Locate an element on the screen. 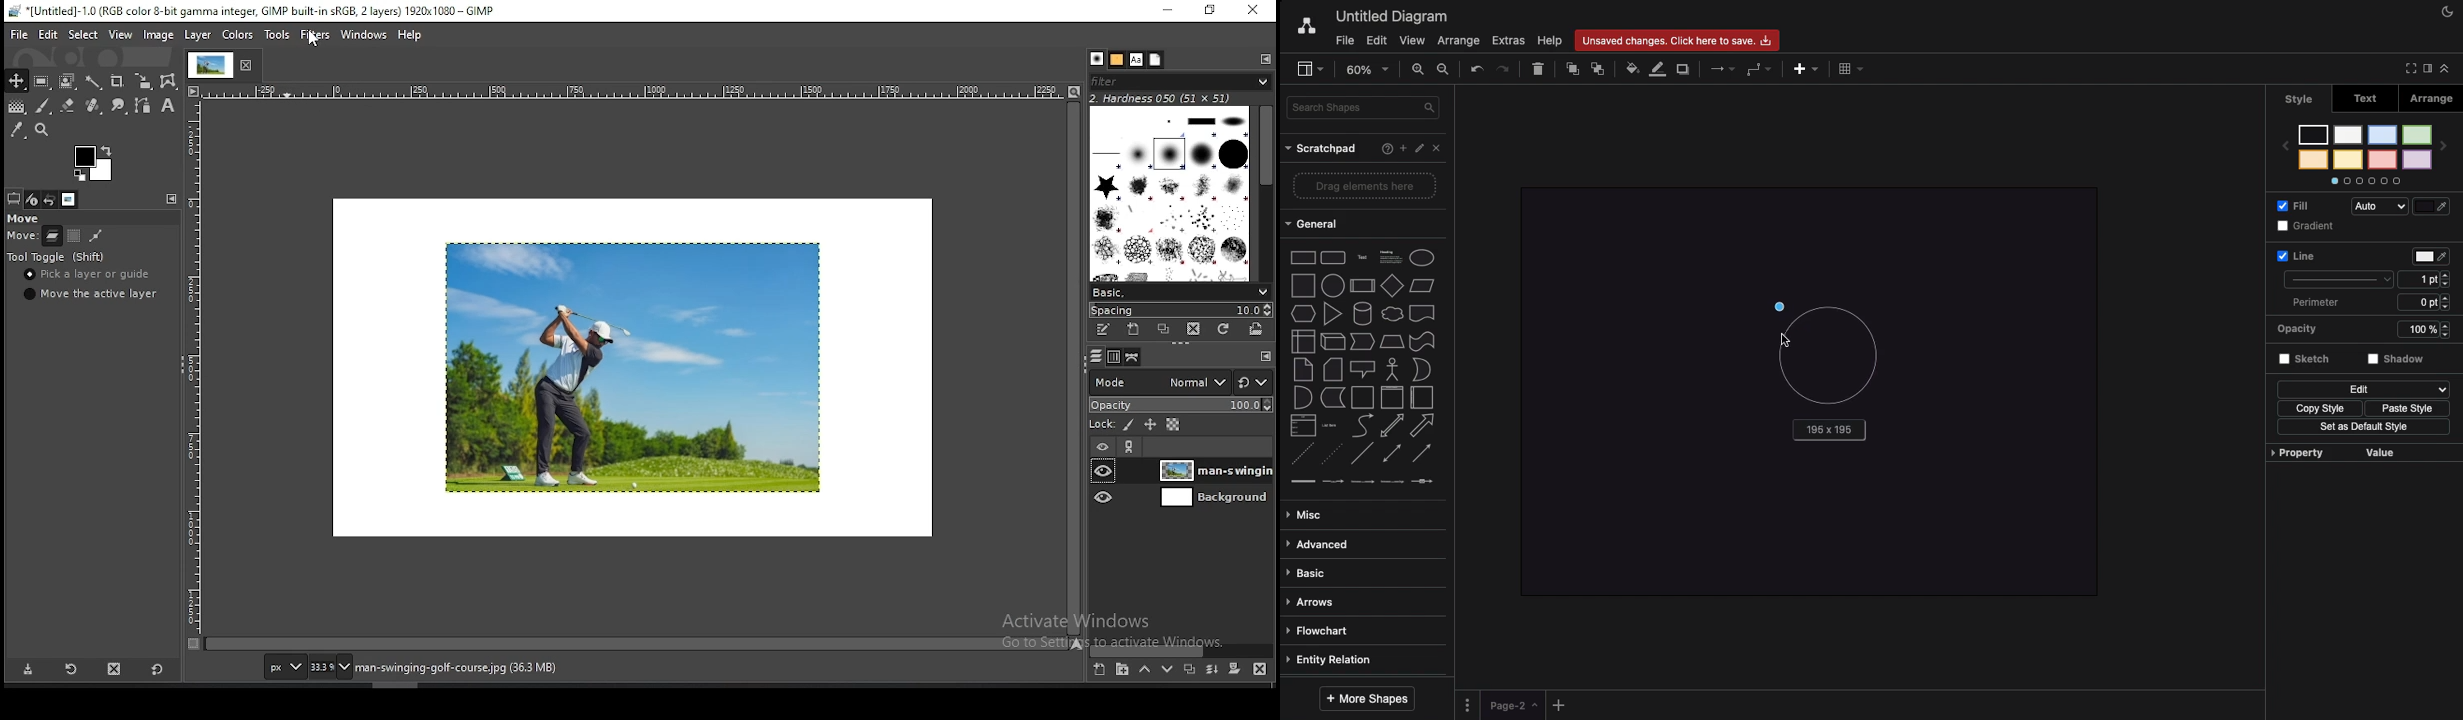 This screenshot has height=728, width=2464. patterns is located at coordinates (1117, 59).